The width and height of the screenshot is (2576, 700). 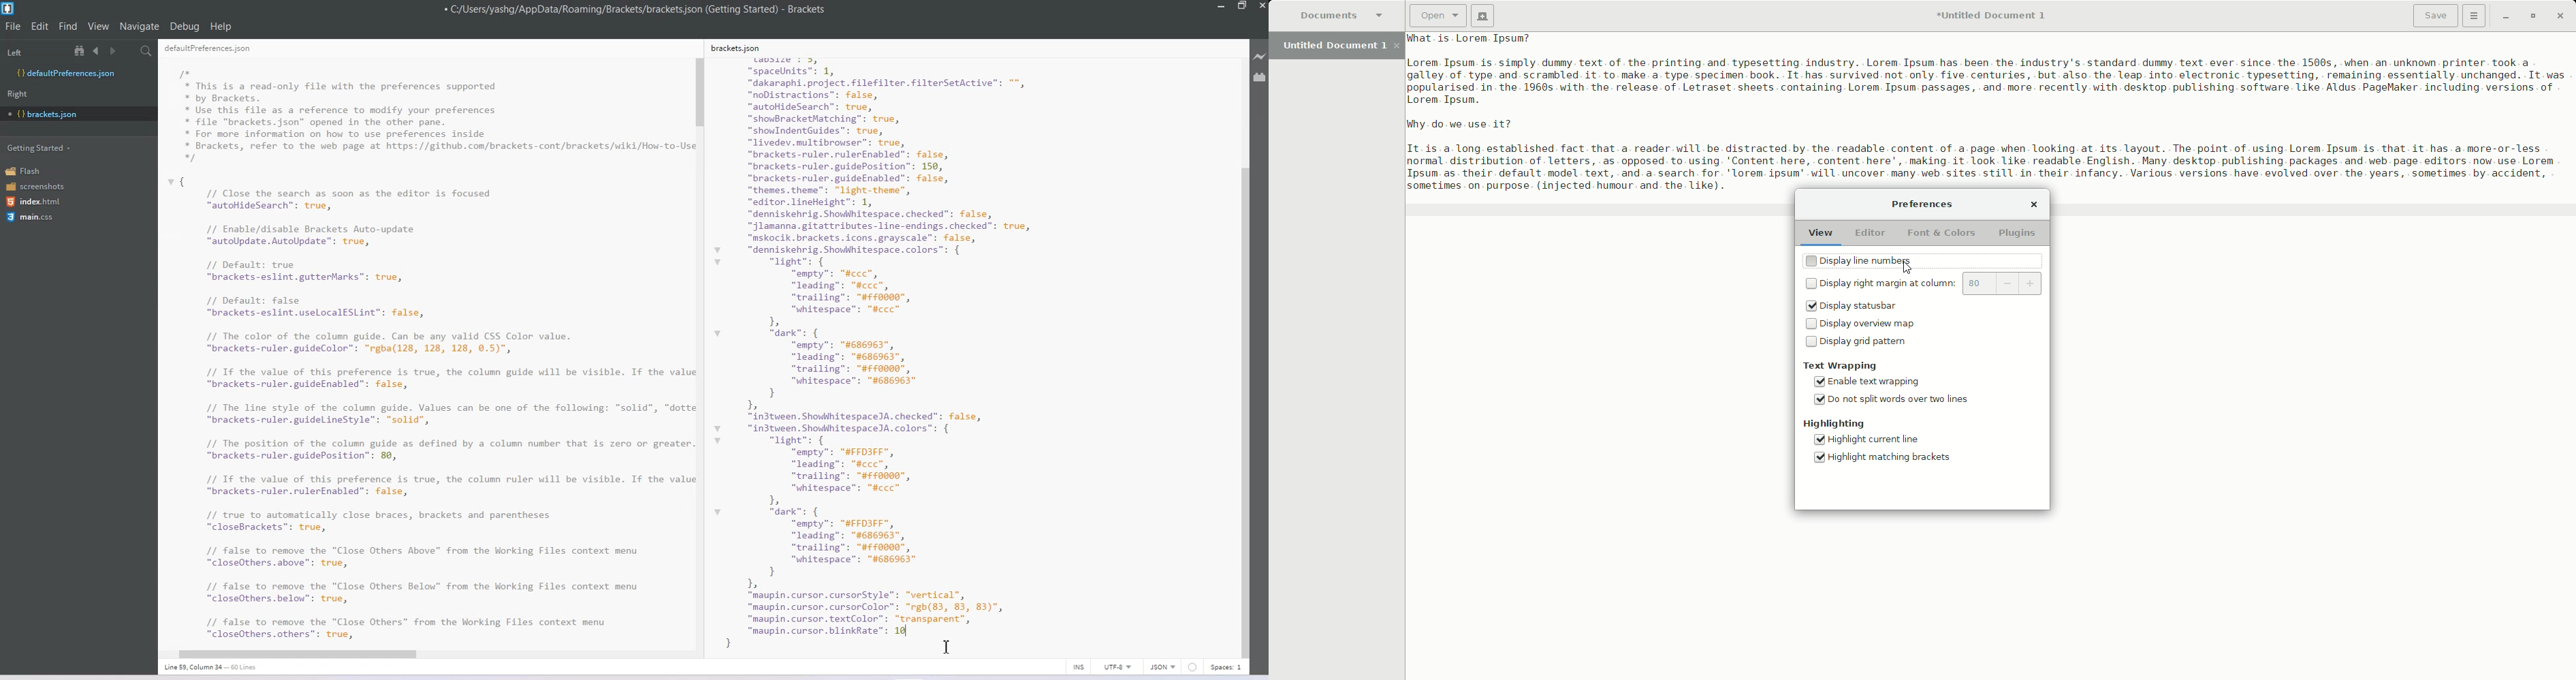 What do you see at coordinates (1118, 667) in the screenshot?
I see `UTF-8` at bounding box center [1118, 667].